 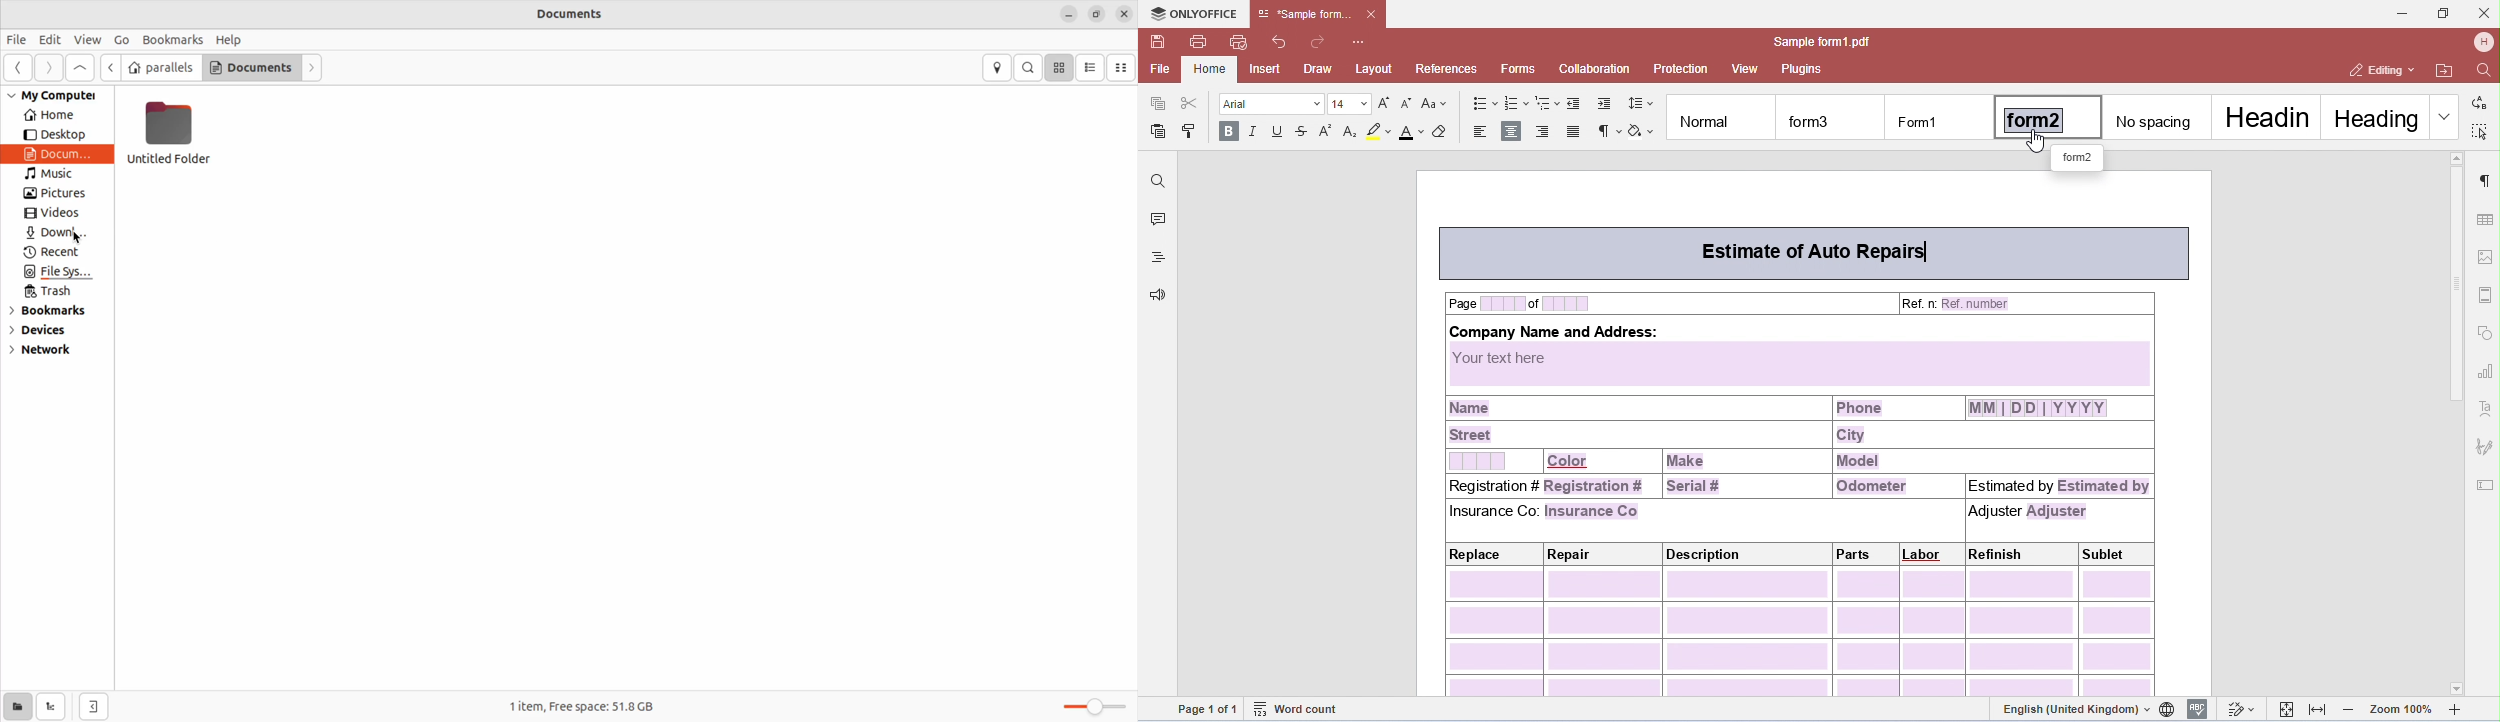 I want to click on hide side bar, so click(x=92, y=708).